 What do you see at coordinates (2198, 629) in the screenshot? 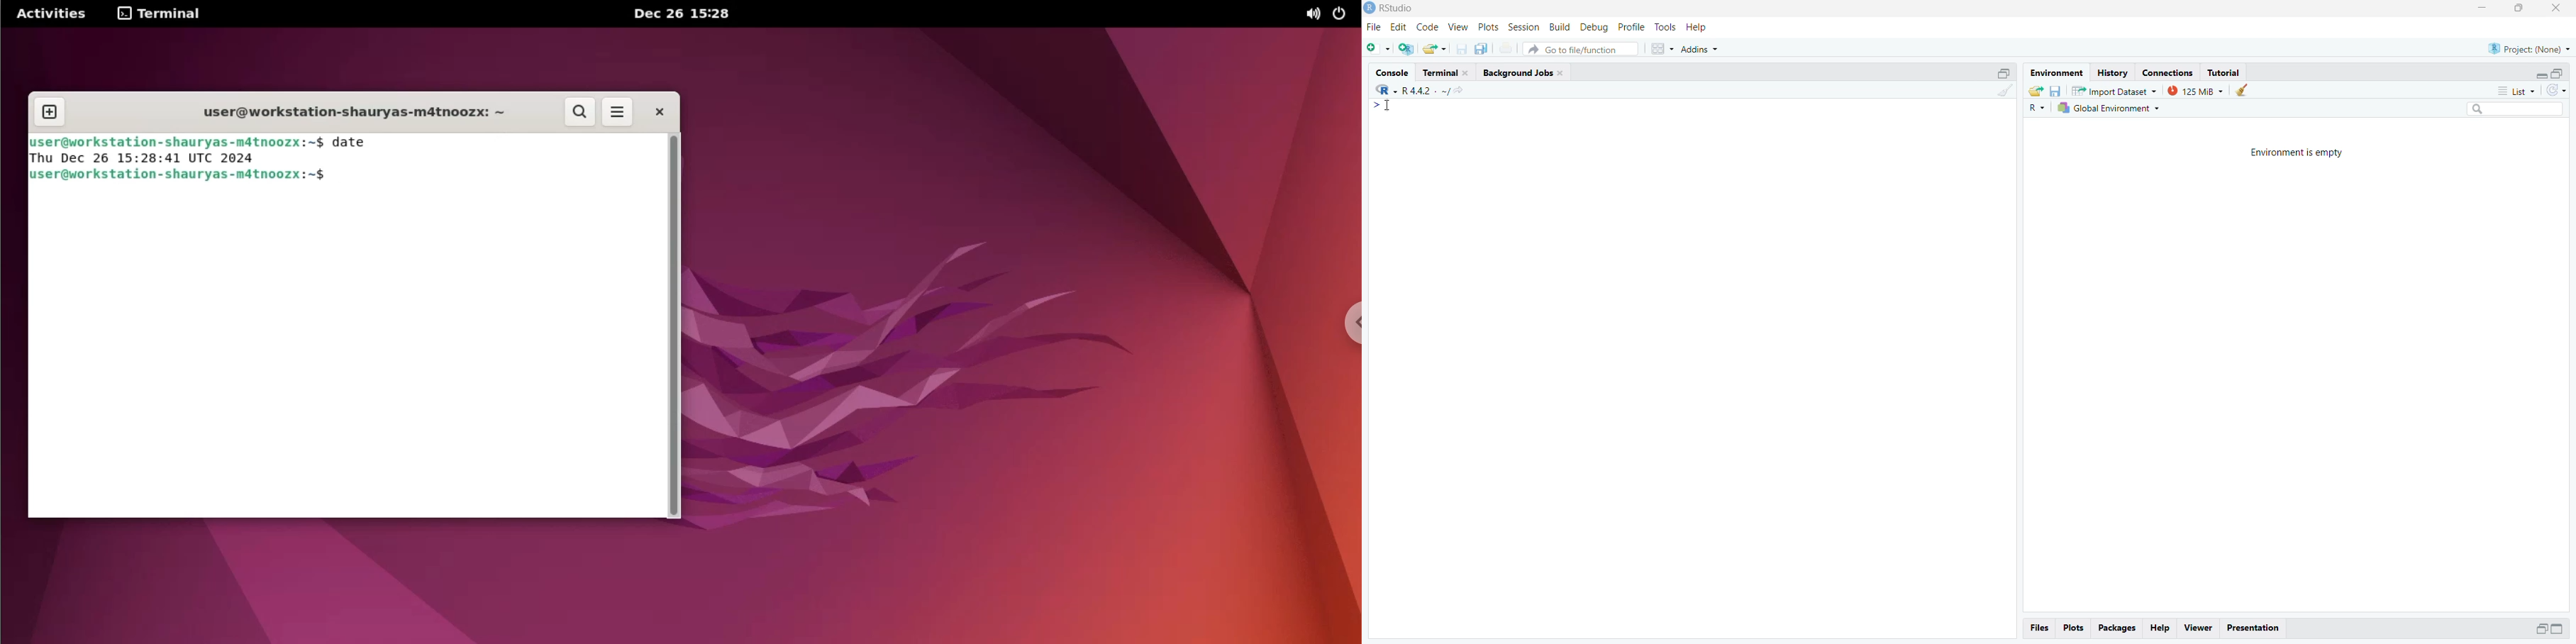
I see `Viewer` at bounding box center [2198, 629].